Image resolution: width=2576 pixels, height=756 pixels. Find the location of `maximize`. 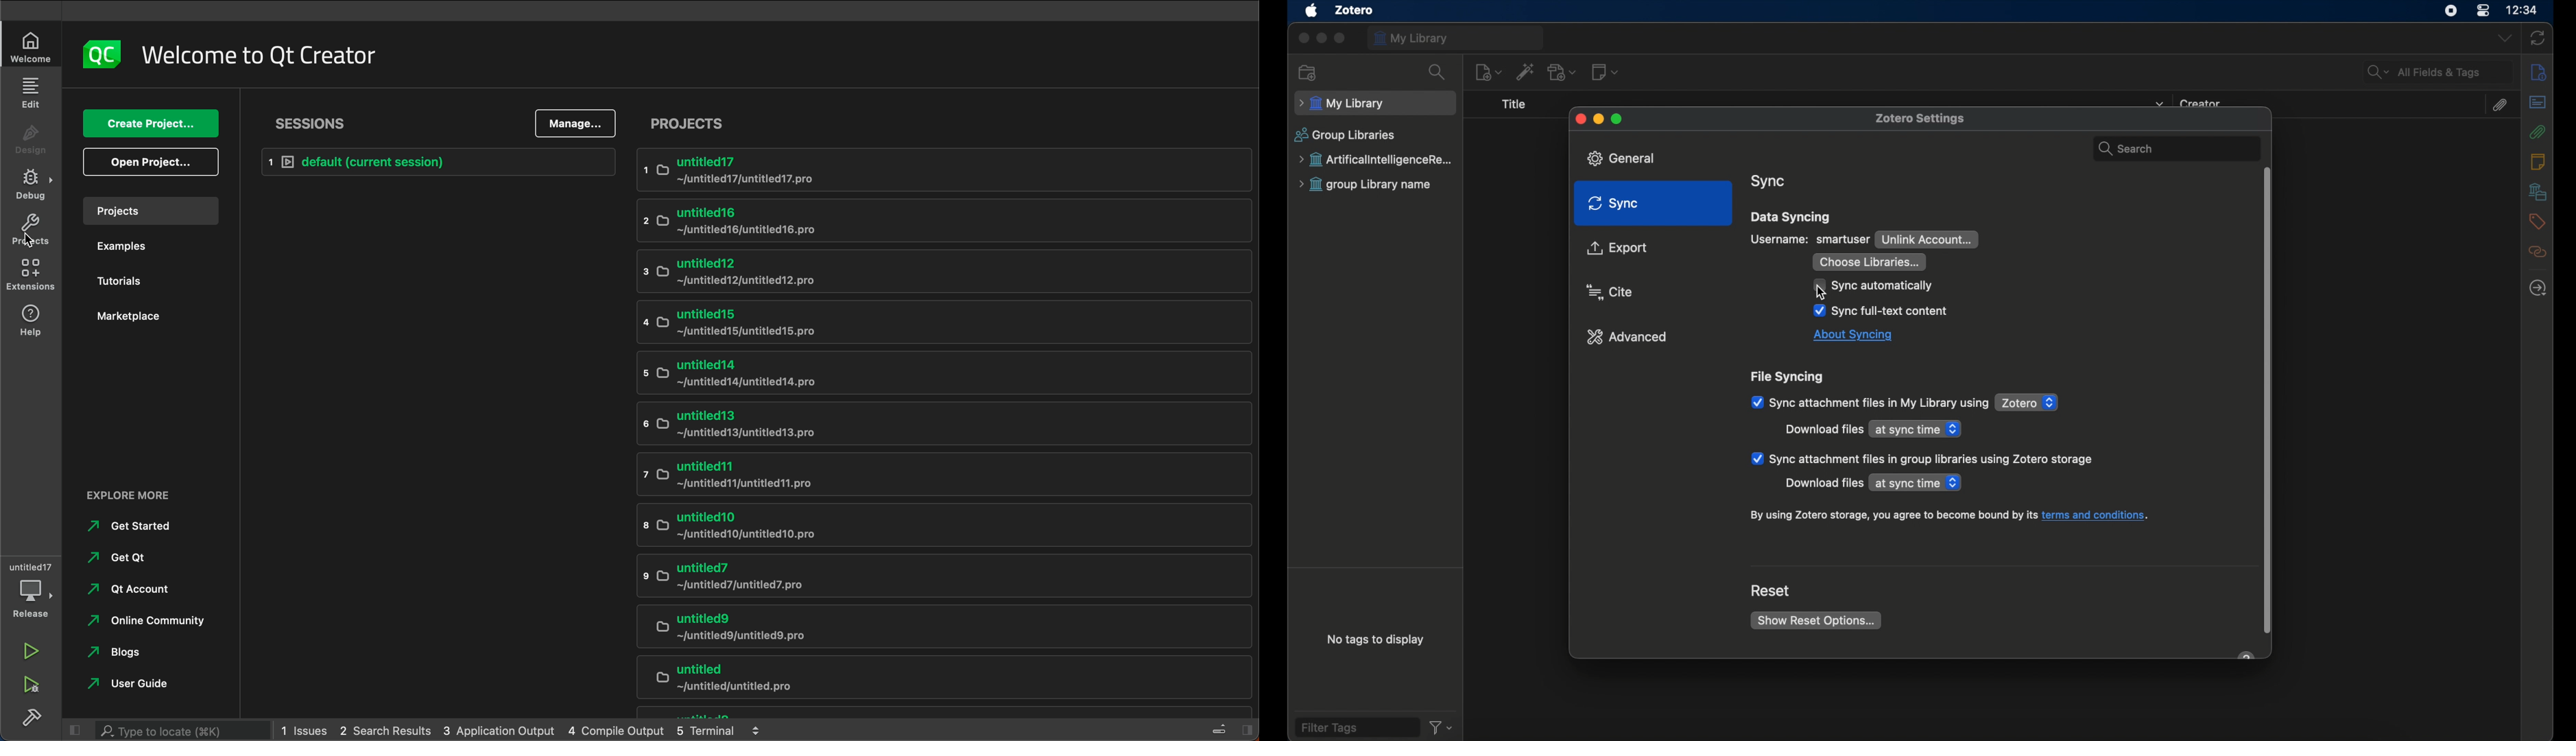

maximize is located at coordinates (1618, 118).